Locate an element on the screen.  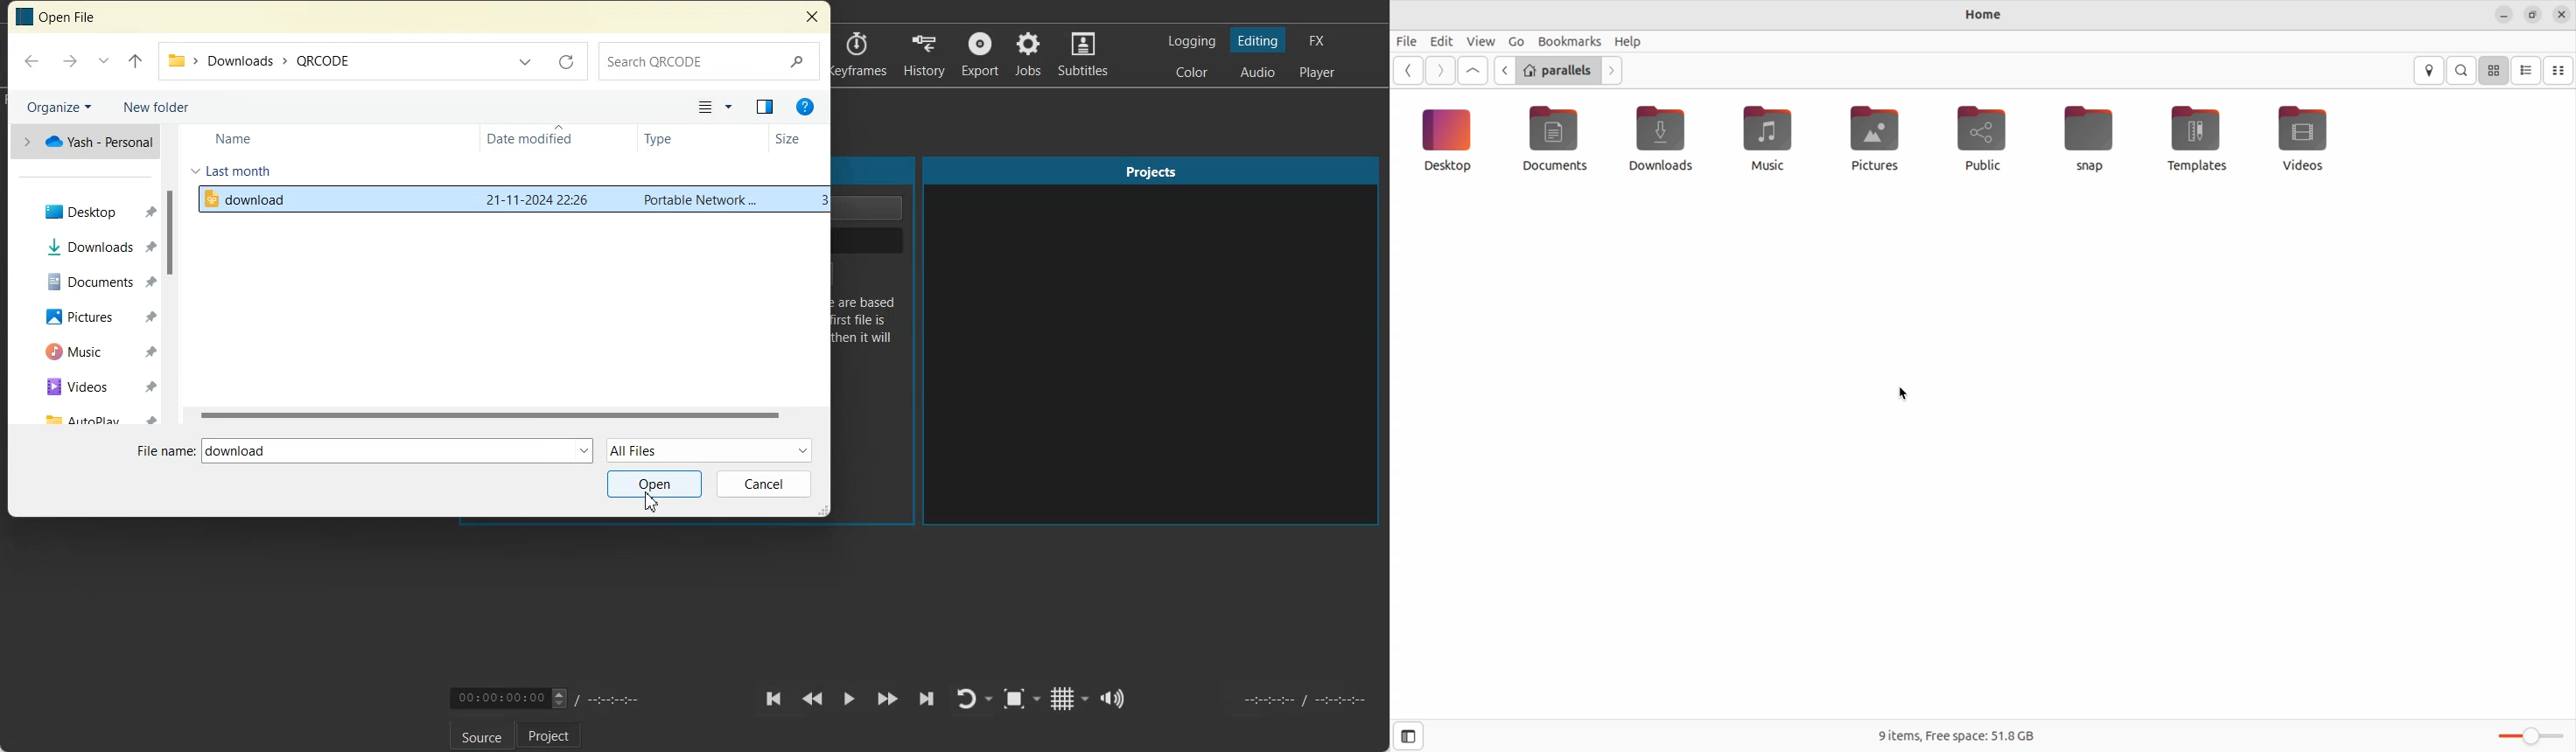
Switch to the effect only layout is located at coordinates (1320, 40).